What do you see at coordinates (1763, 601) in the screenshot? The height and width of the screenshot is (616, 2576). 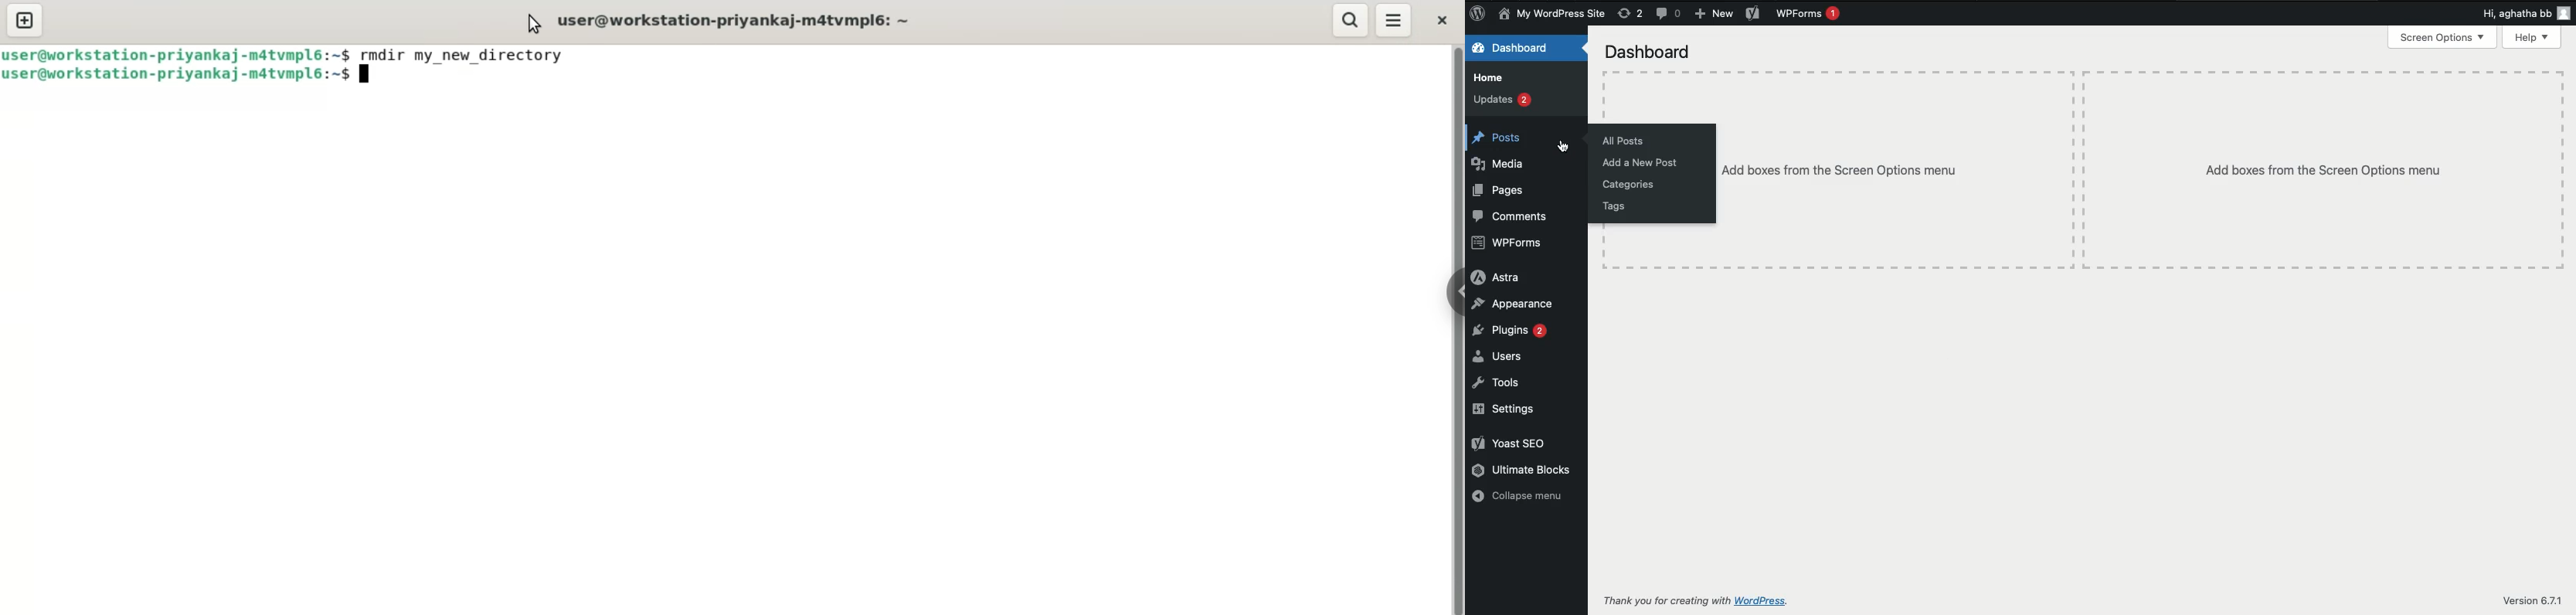 I see `wordpress` at bounding box center [1763, 601].